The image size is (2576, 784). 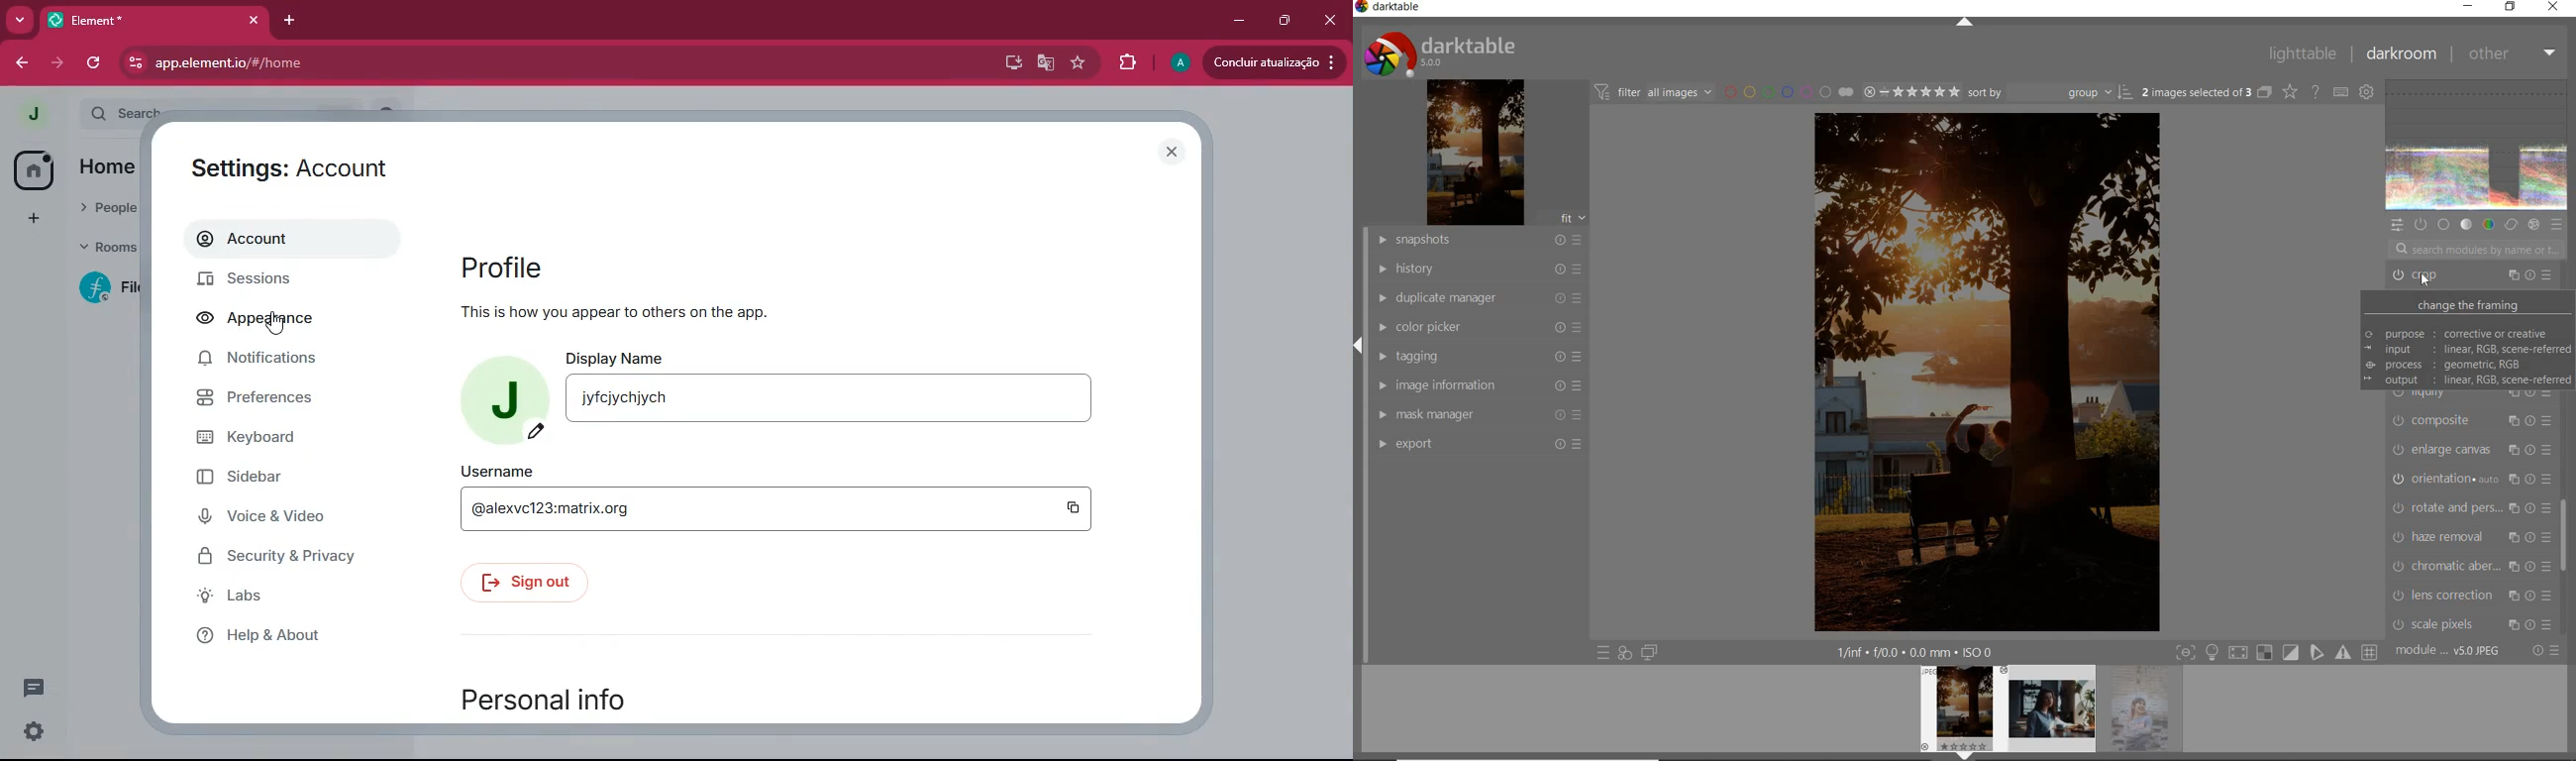 I want to click on scale pixels, so click(x=2473, y=626).